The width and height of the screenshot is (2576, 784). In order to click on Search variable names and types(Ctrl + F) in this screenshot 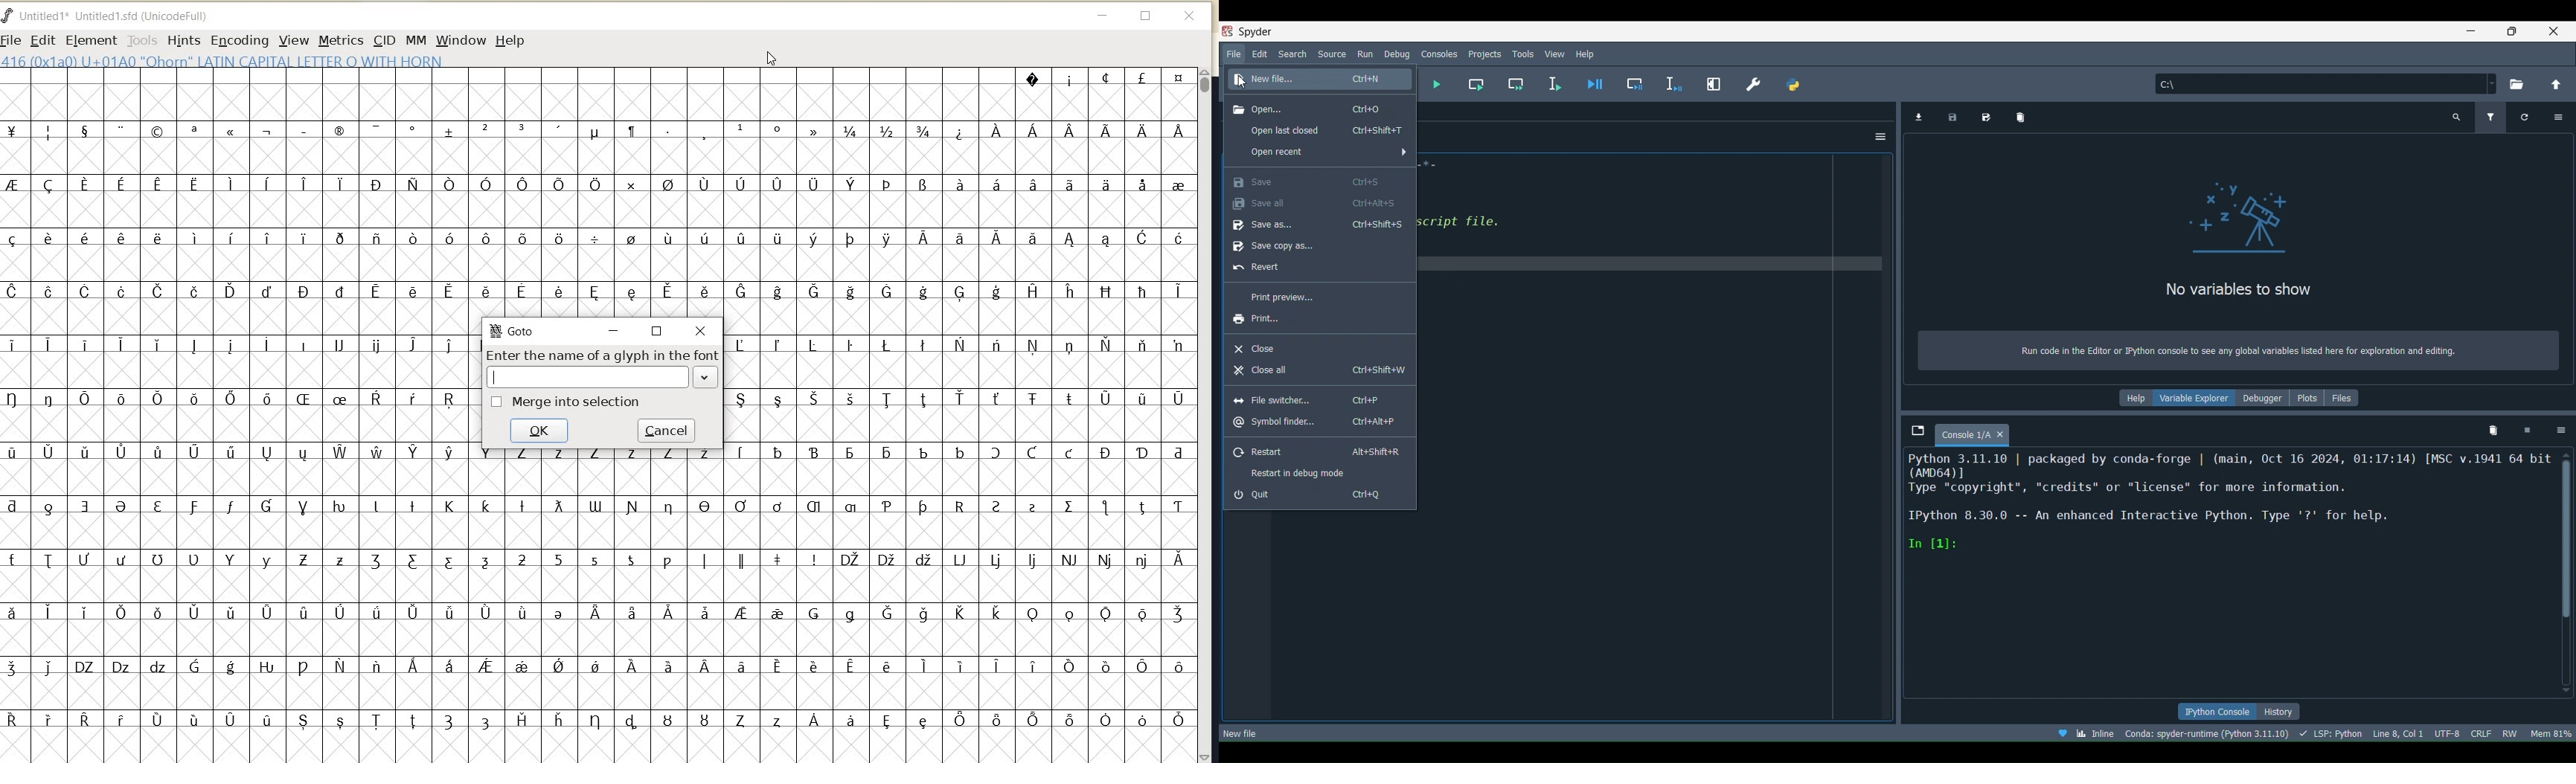, I will do `click(2454, 119)`.